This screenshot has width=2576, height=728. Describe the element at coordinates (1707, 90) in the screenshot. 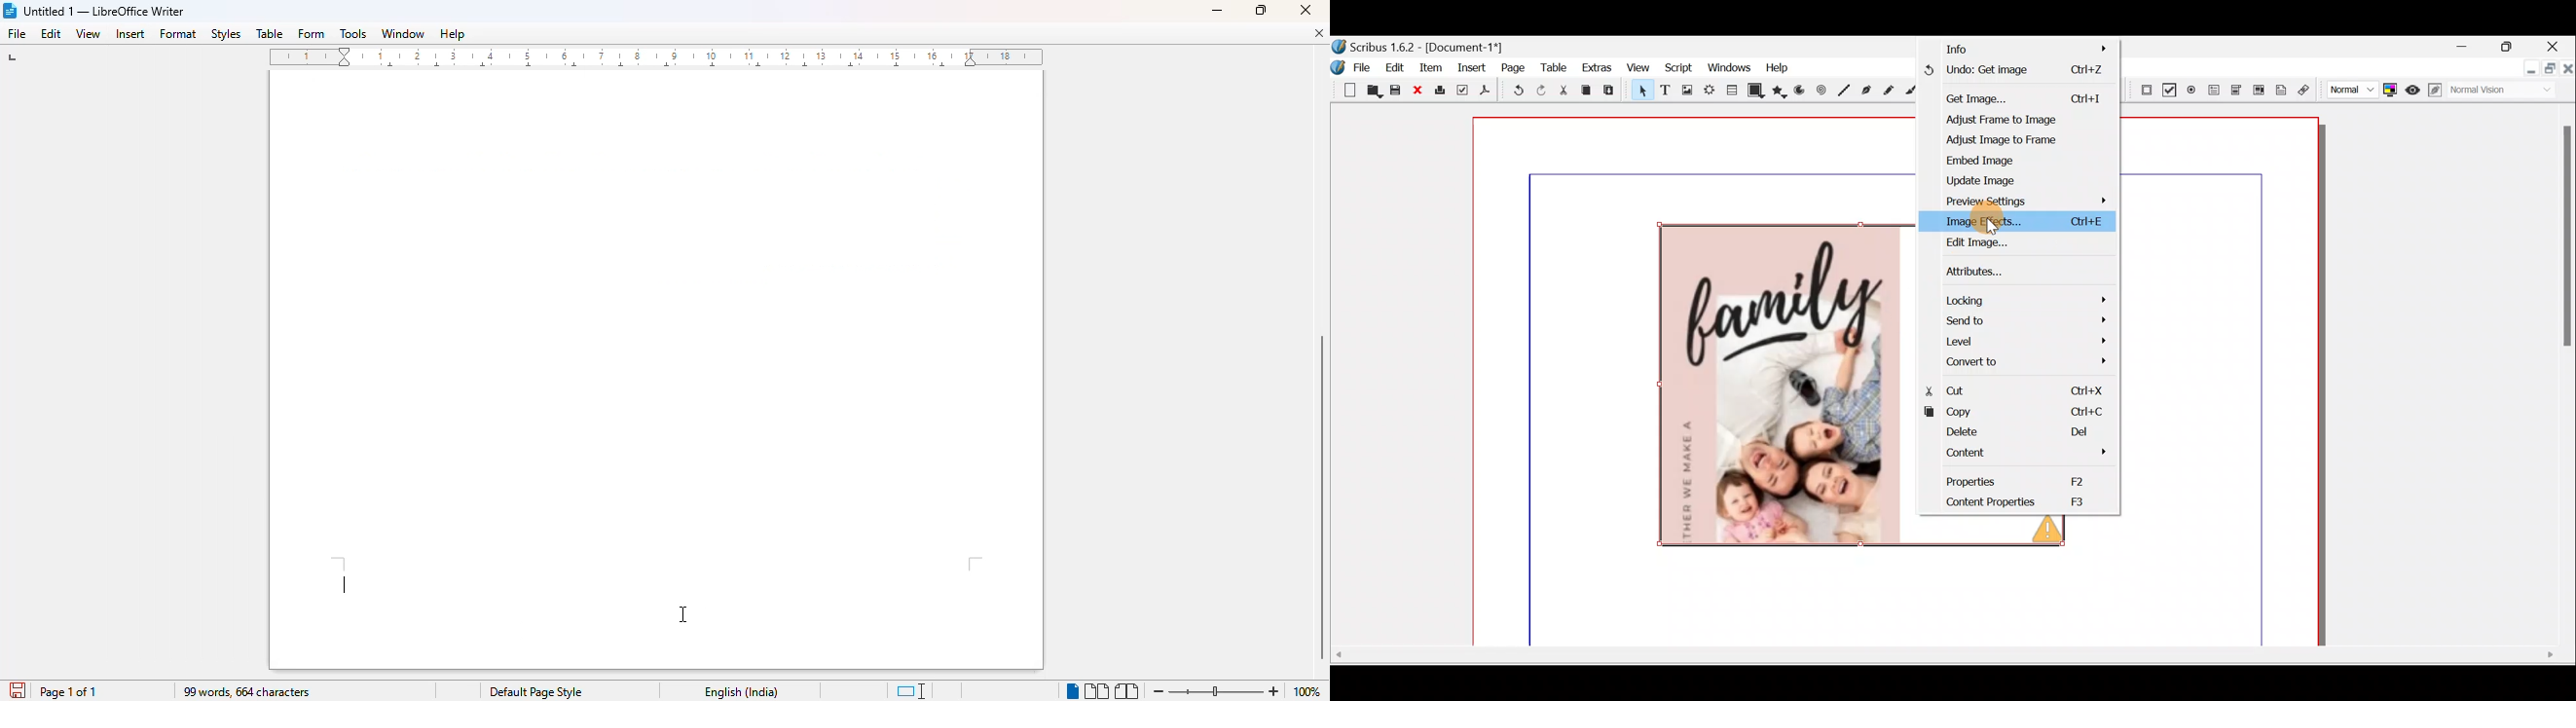

I see `Render frame` at that location.